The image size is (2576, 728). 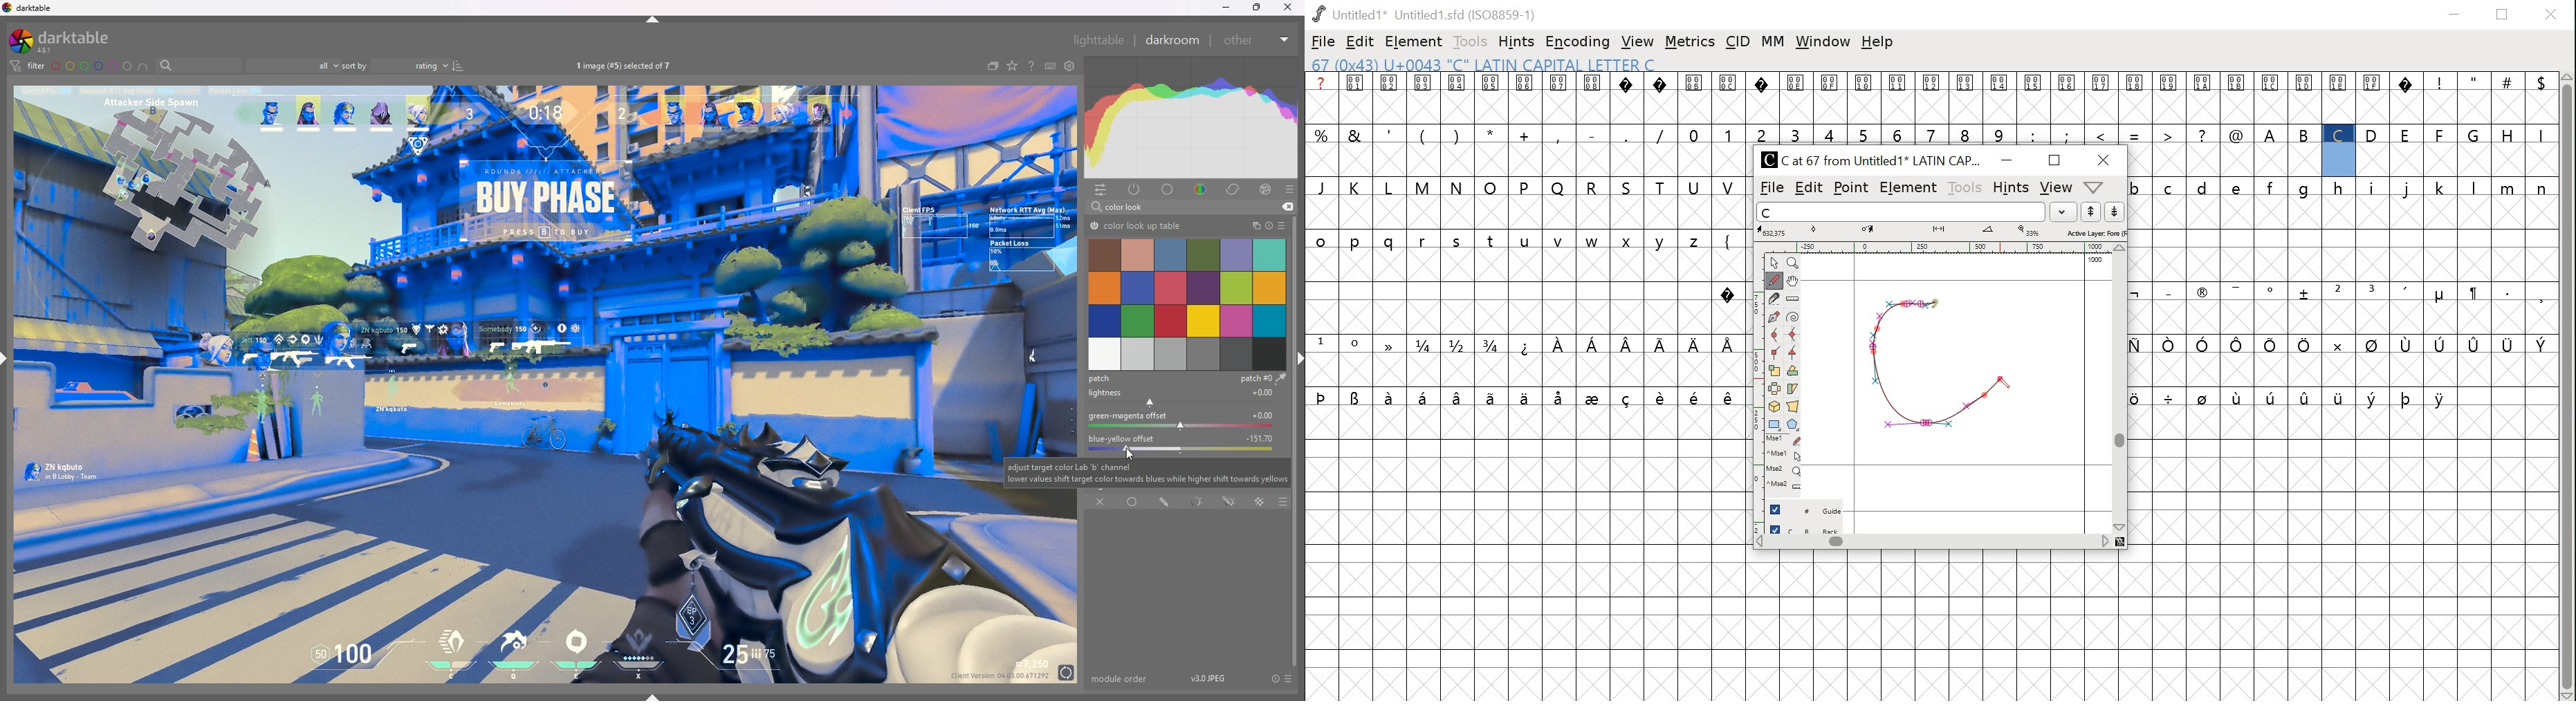 What do you see at coordinates (1297, 443) in the screenshot?
I see `scroll bar` at bounding box center [1297, 443].